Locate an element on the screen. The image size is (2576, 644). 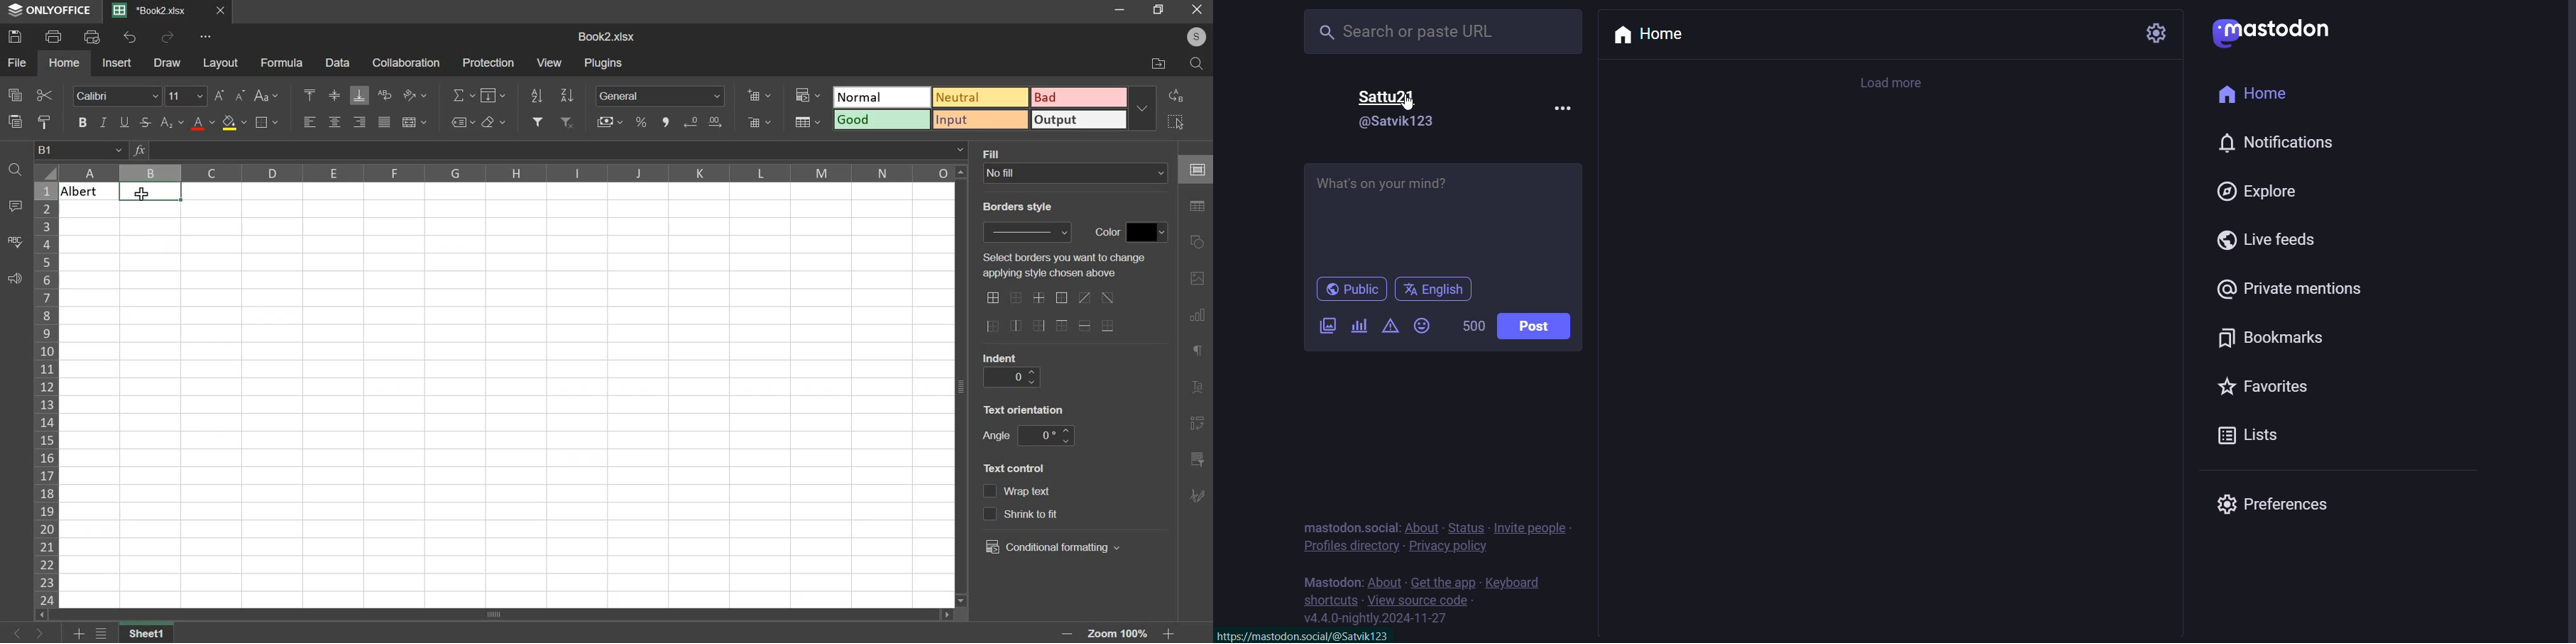
privacy policy is located at coordinates (1449, 546).